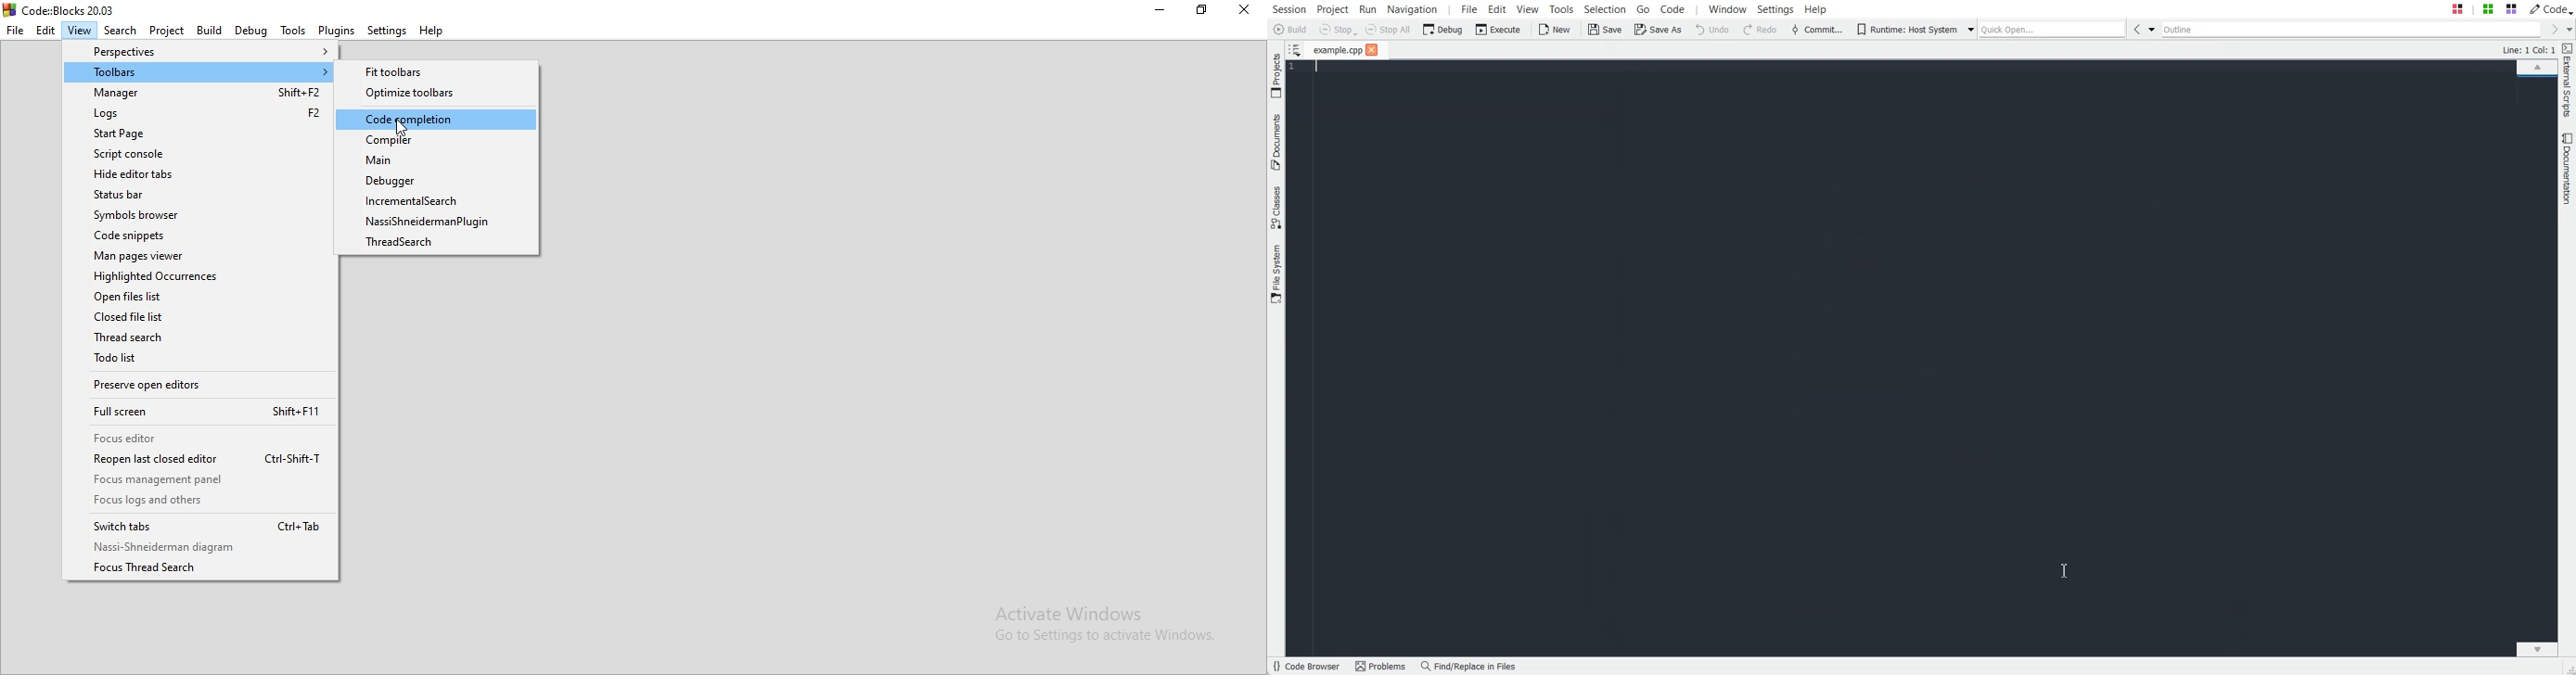 The width and height of the screenshot is (2576, 700). I want to click on Activate Windows, so click(1109, 623).